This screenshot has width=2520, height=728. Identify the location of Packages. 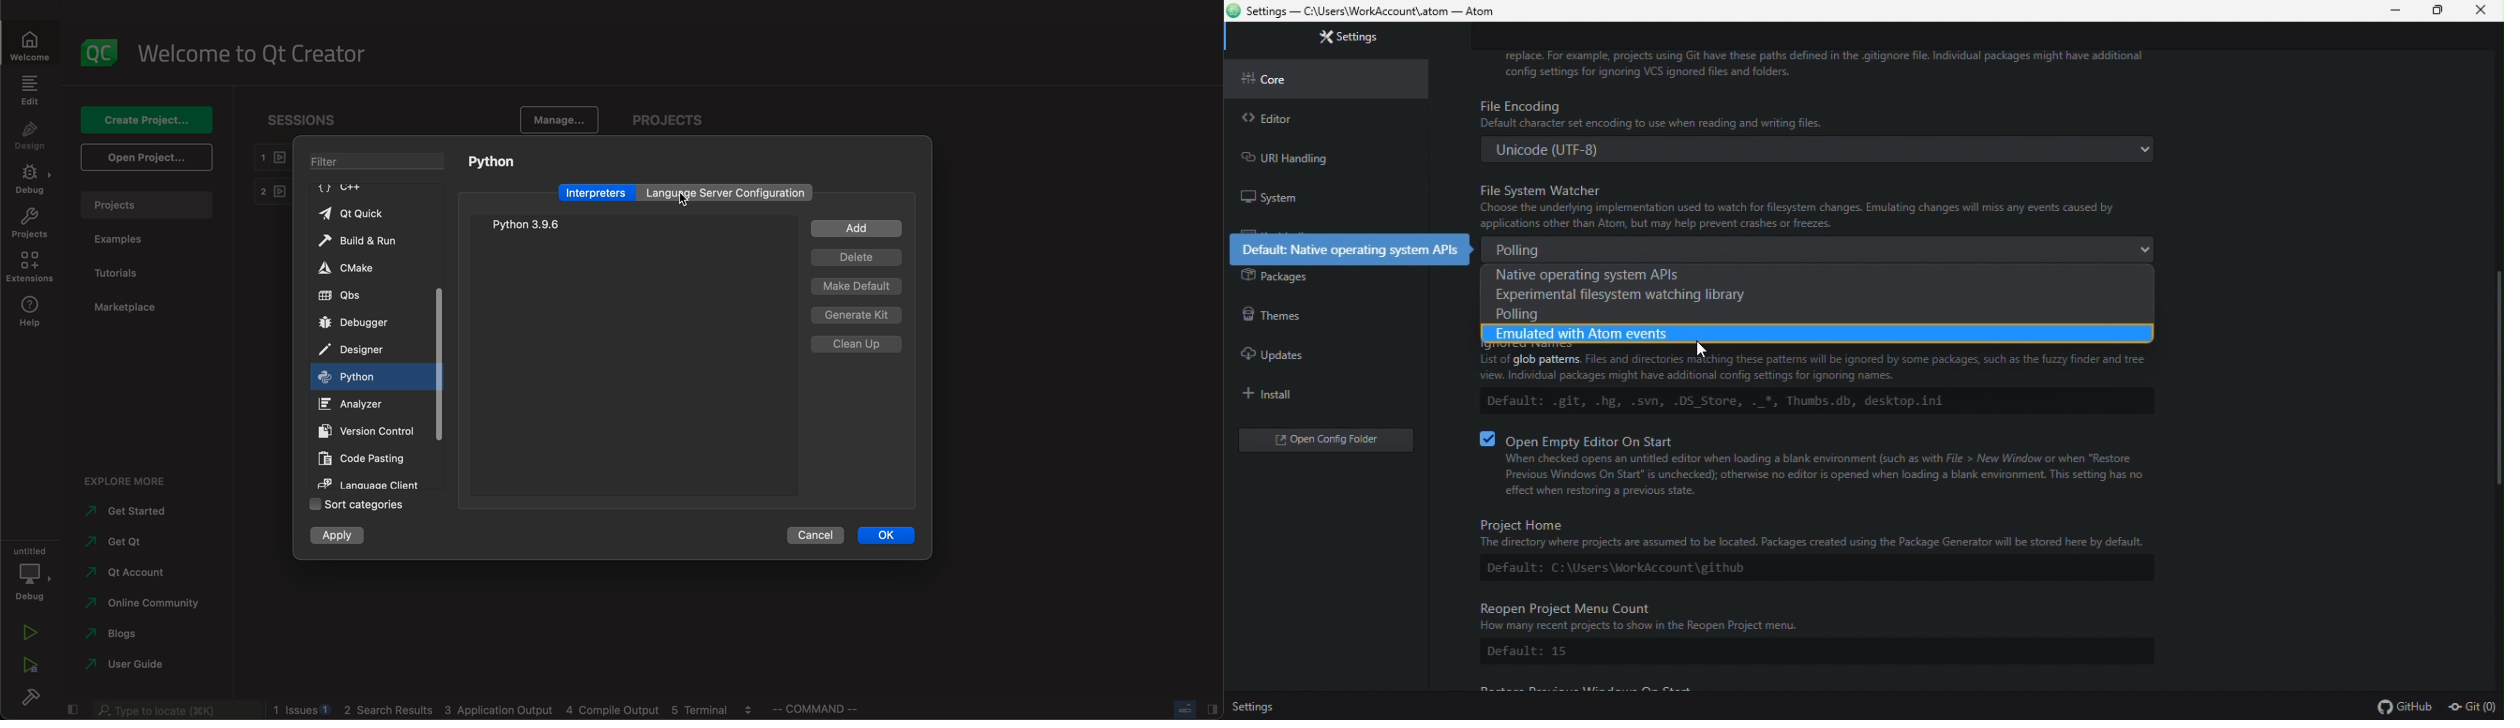
(1318, 277).